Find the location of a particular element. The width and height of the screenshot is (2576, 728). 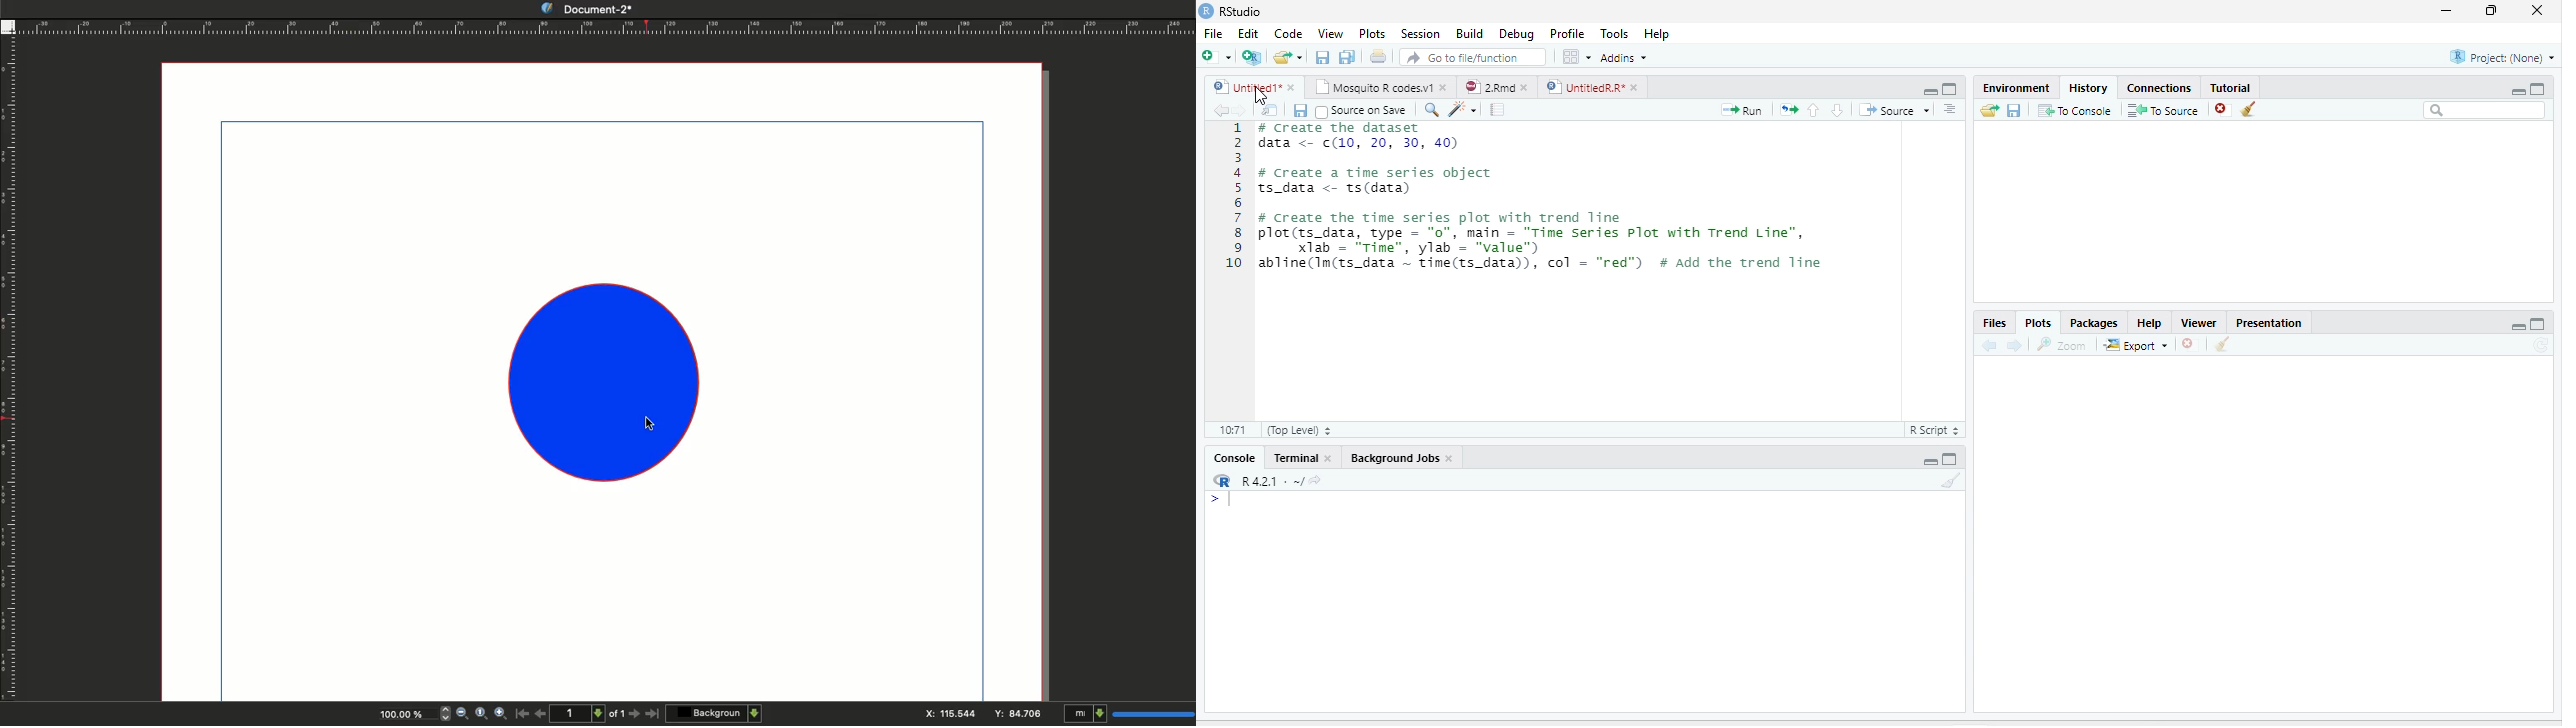

Compile Report is located at coordinates (1498, 110).